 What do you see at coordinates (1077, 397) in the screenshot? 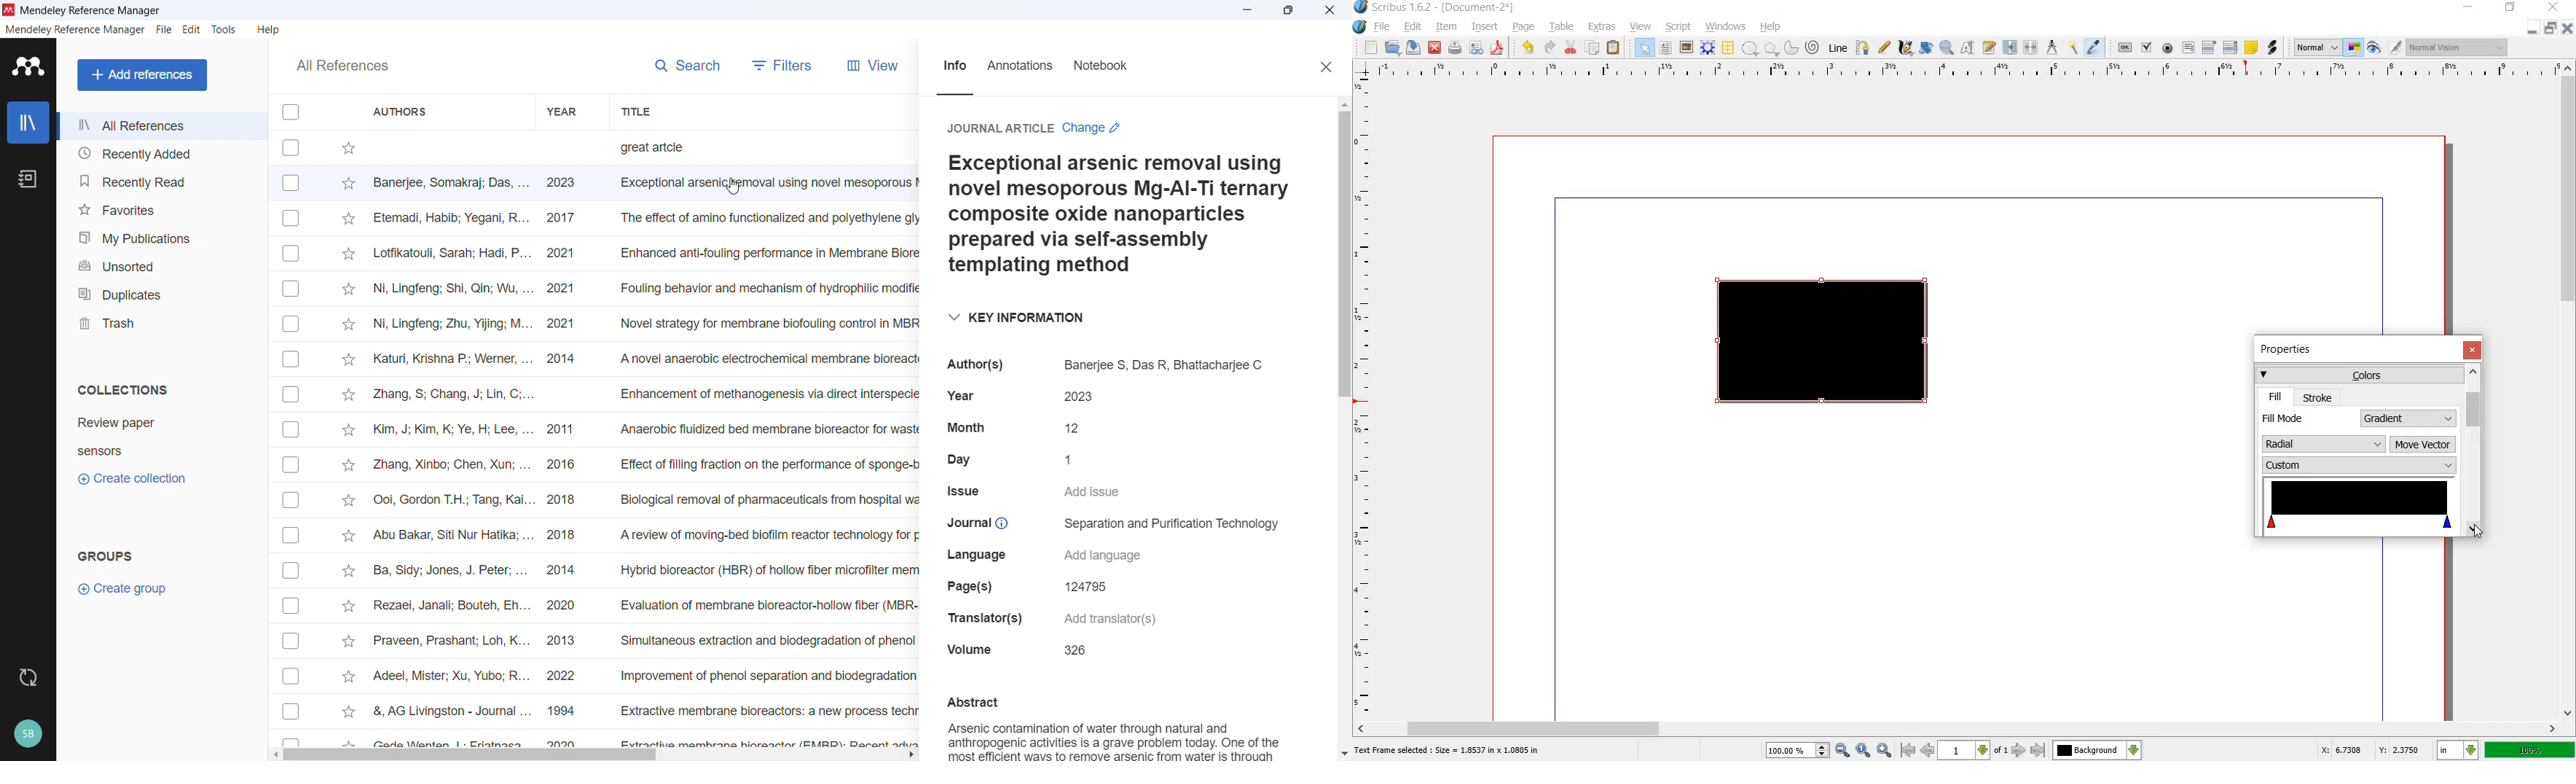
I see `year ` at bounding box center [1077, 397].